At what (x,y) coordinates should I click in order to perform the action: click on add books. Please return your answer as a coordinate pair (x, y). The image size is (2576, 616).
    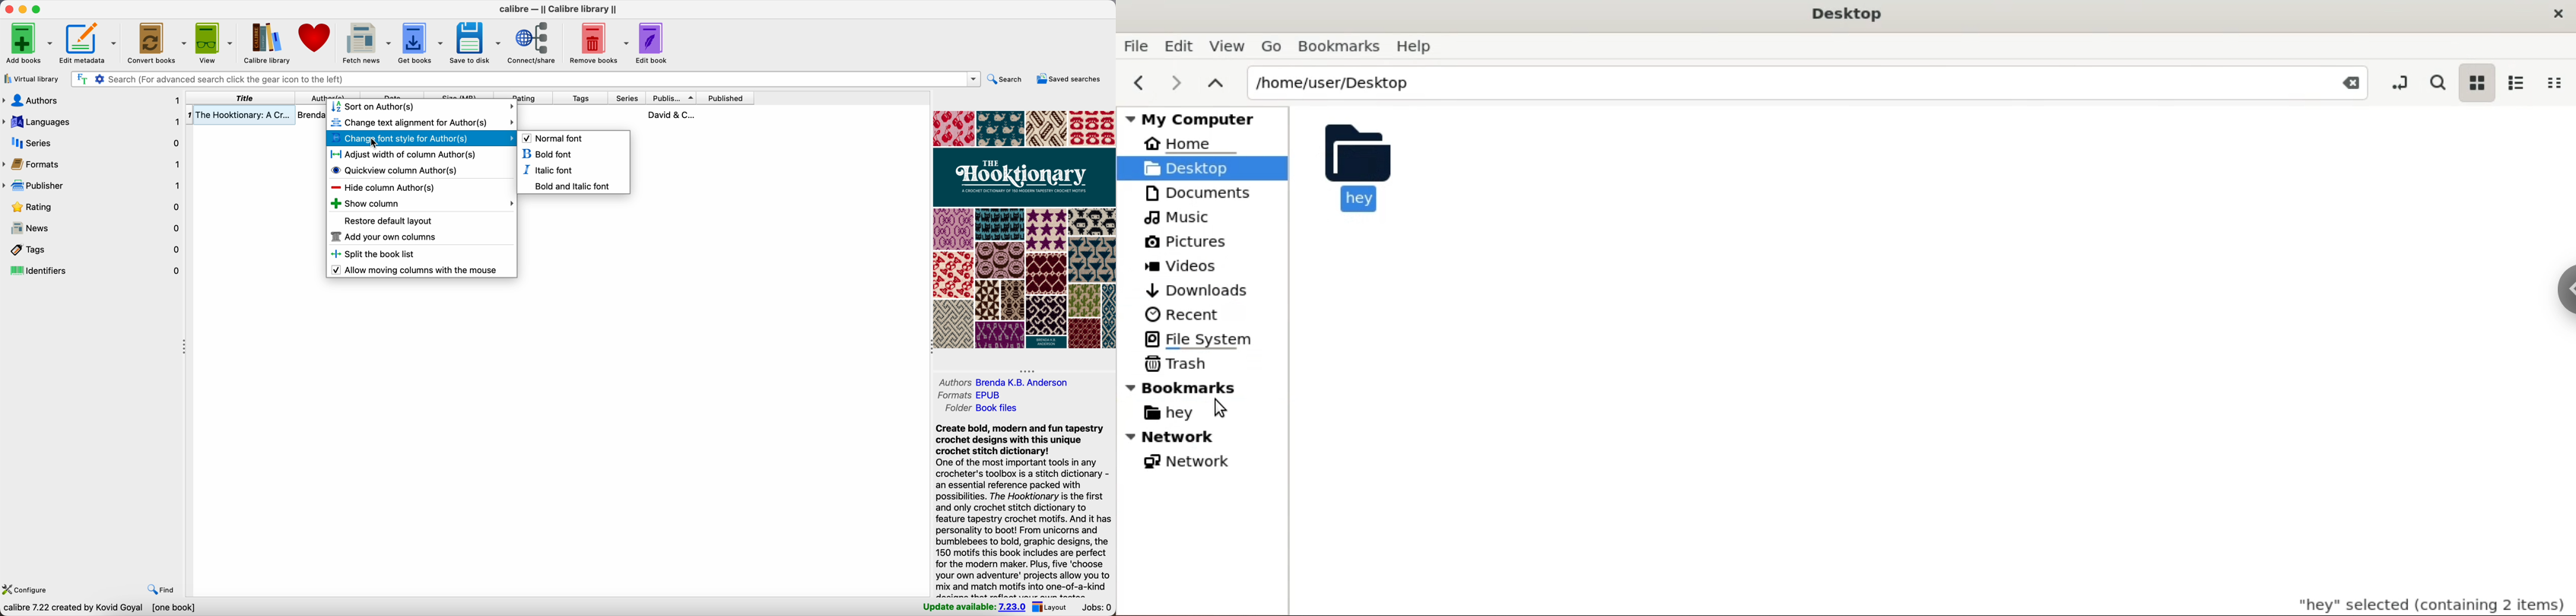
    Looking at the image, I should click on (27, 43).